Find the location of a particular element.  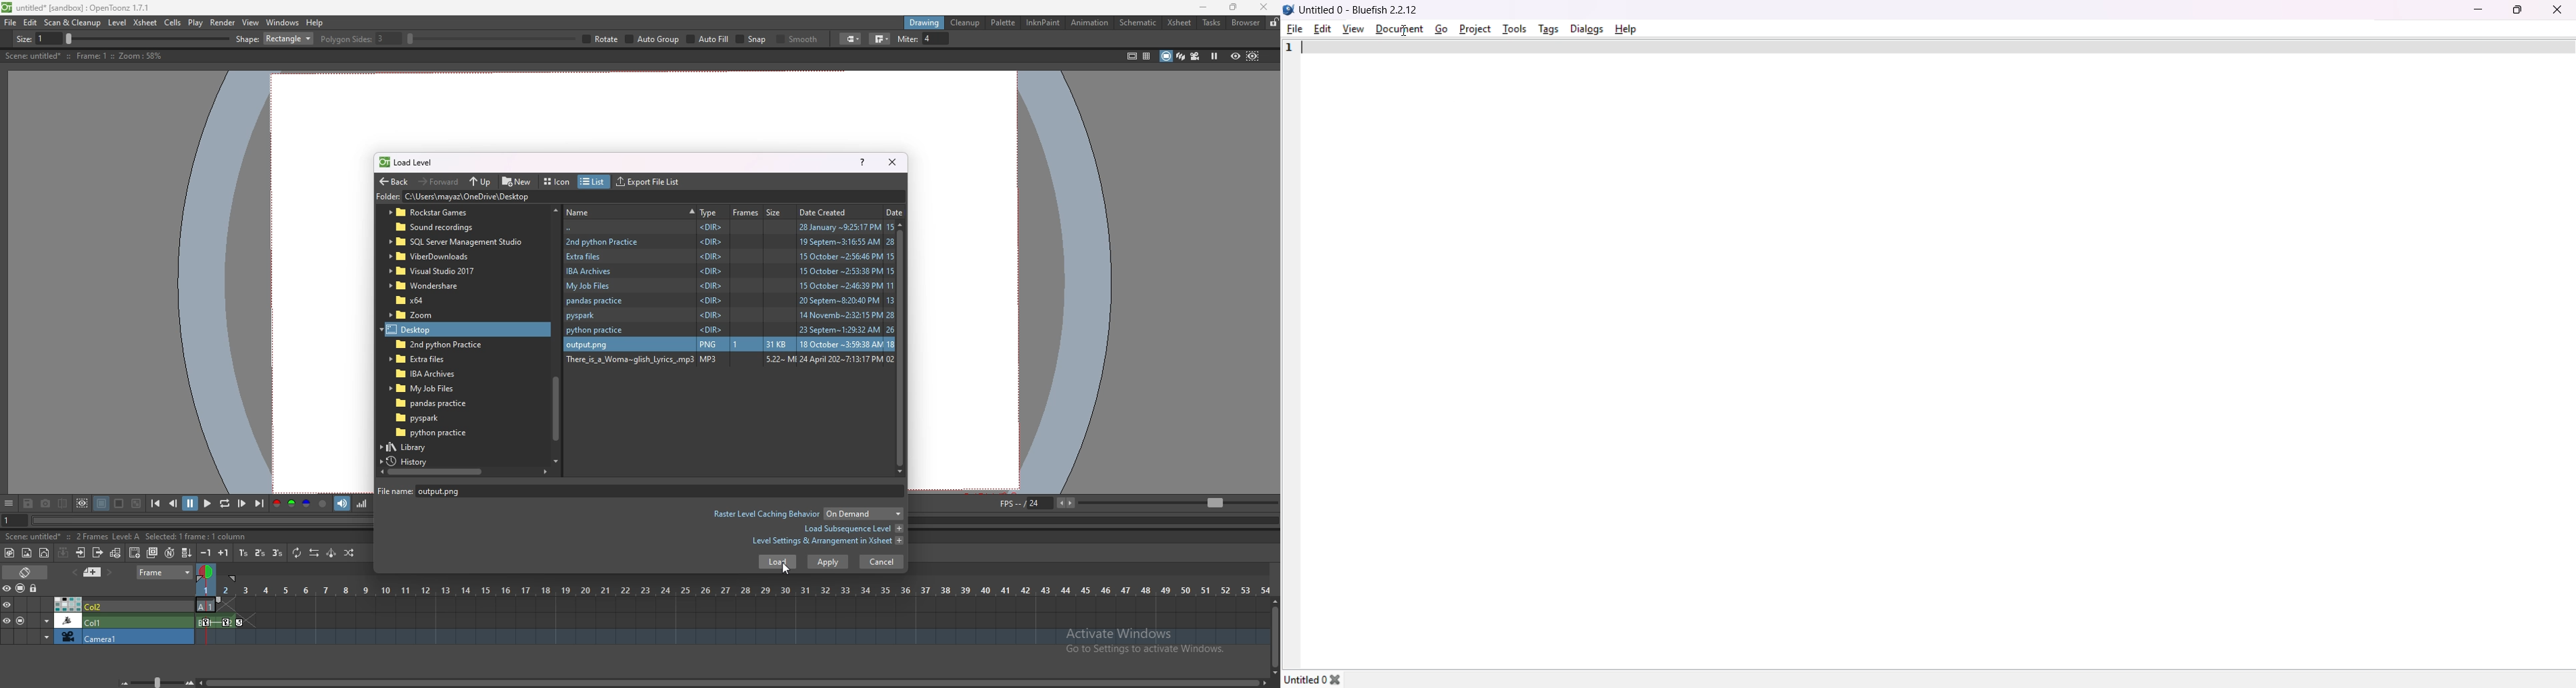

folder is located at coordinates (425, 315).